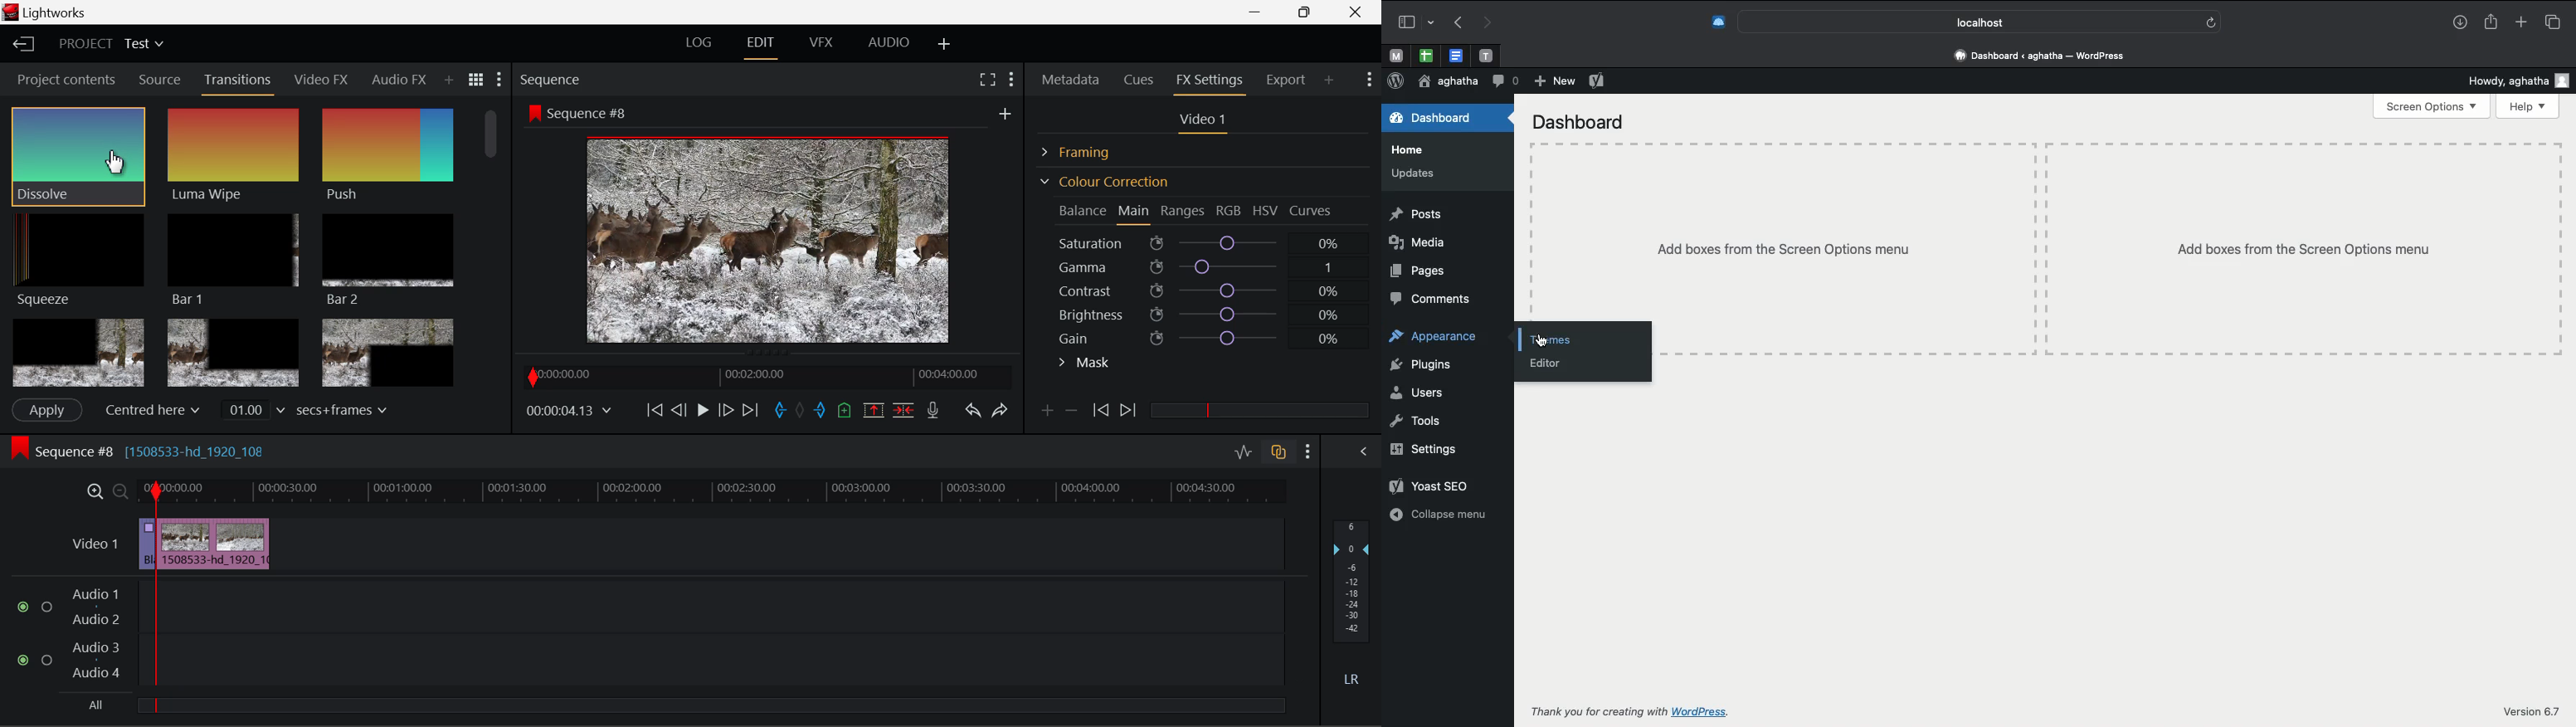 This screenshot has height=728, width=2576. What do you see at coordinates (1395, 56) in the screenshot?
I see `open tab` at bounding box center [1395, 56].